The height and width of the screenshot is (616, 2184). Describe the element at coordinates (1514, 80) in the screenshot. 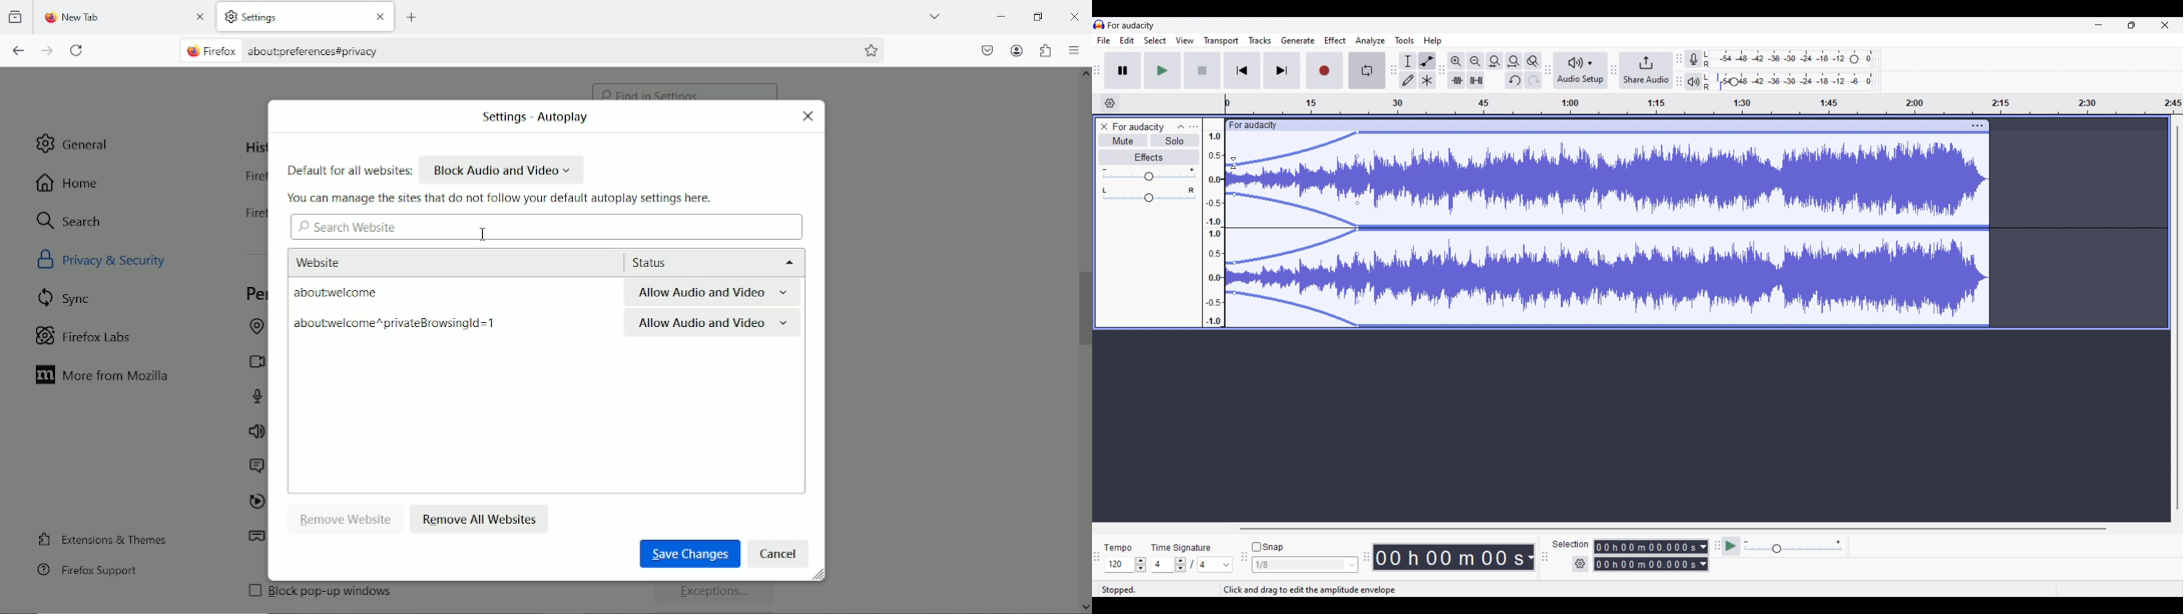

I see `Undo` at that location.